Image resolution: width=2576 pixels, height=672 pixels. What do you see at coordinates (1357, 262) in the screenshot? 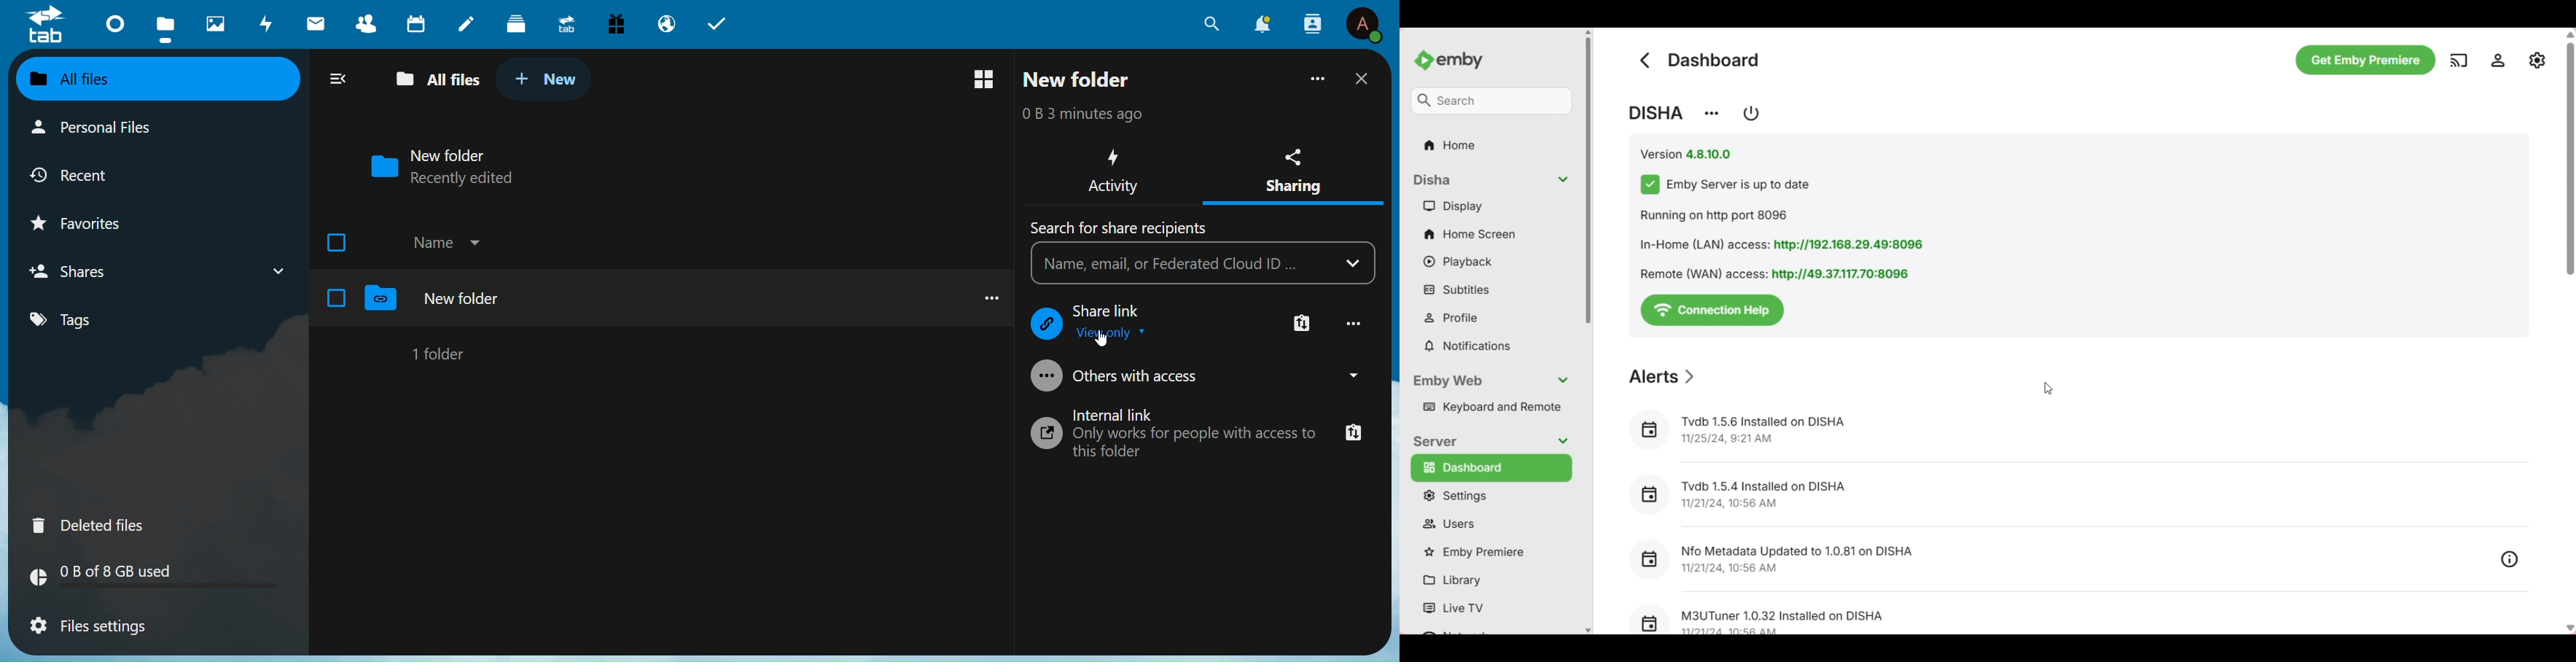
I see `Drop Down` at bounding box center [1357, 262].